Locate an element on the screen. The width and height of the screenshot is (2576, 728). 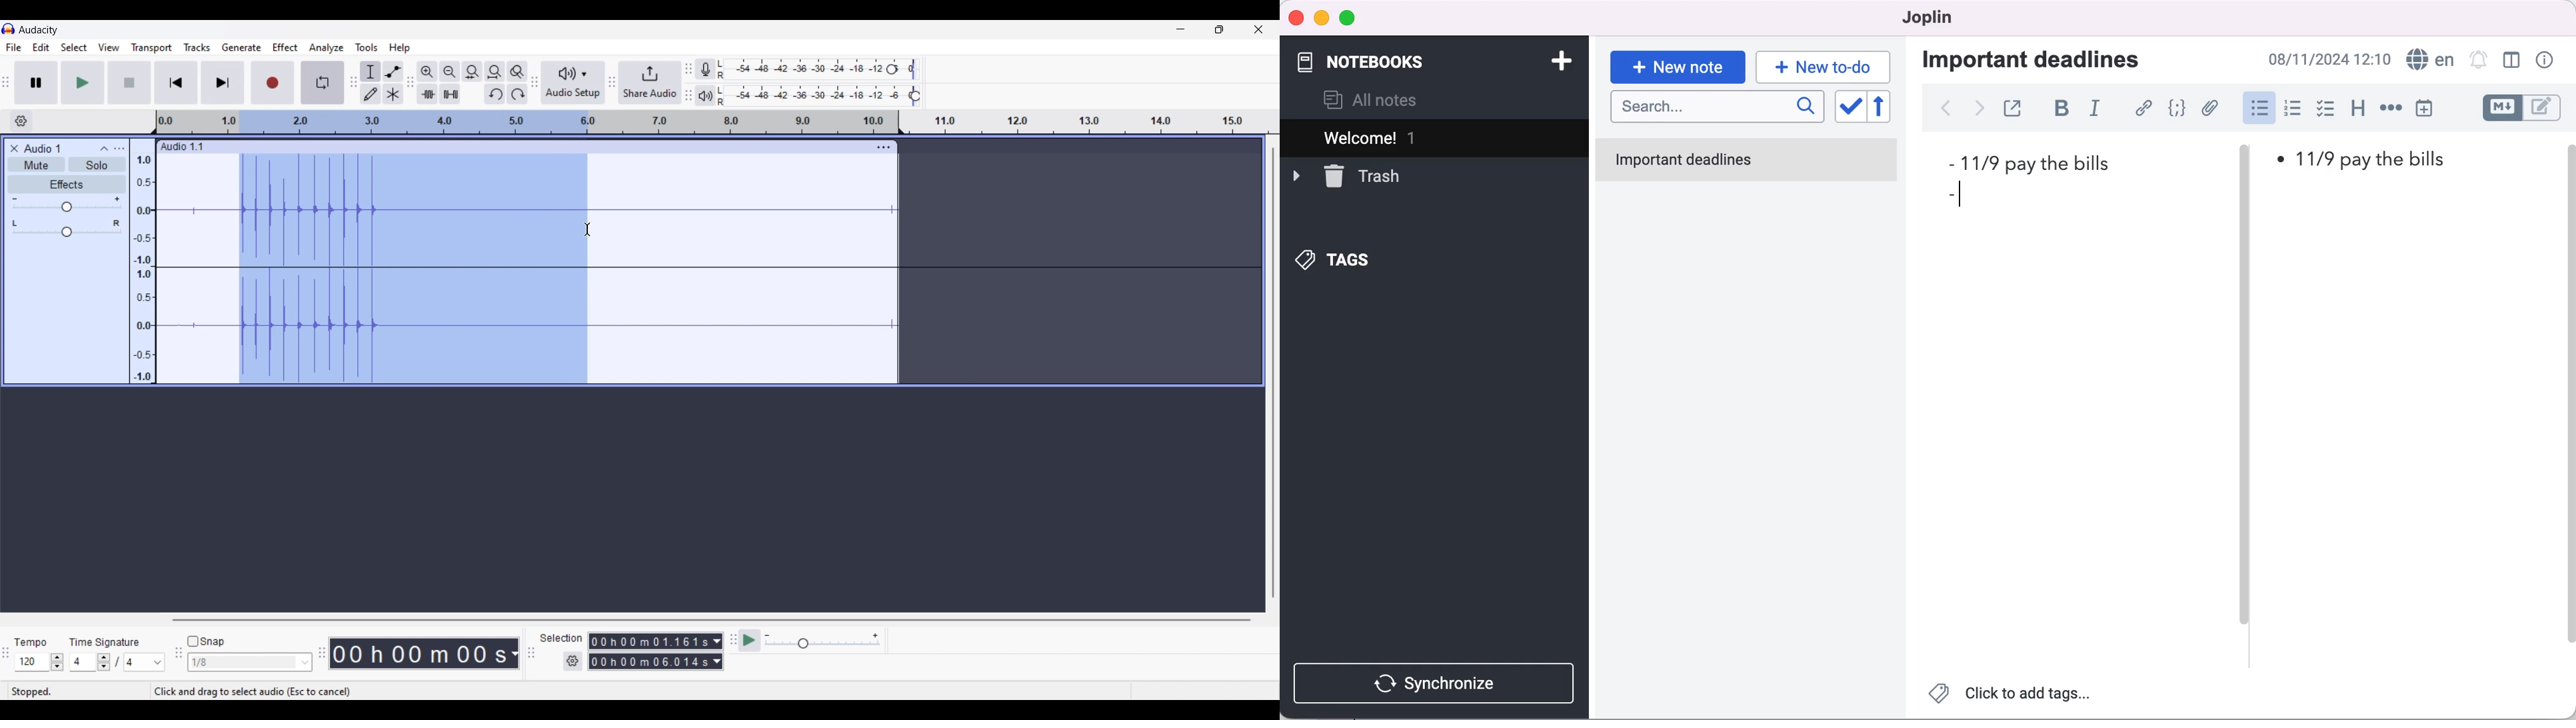
click to add tags is located at coordinates (2014, 695).